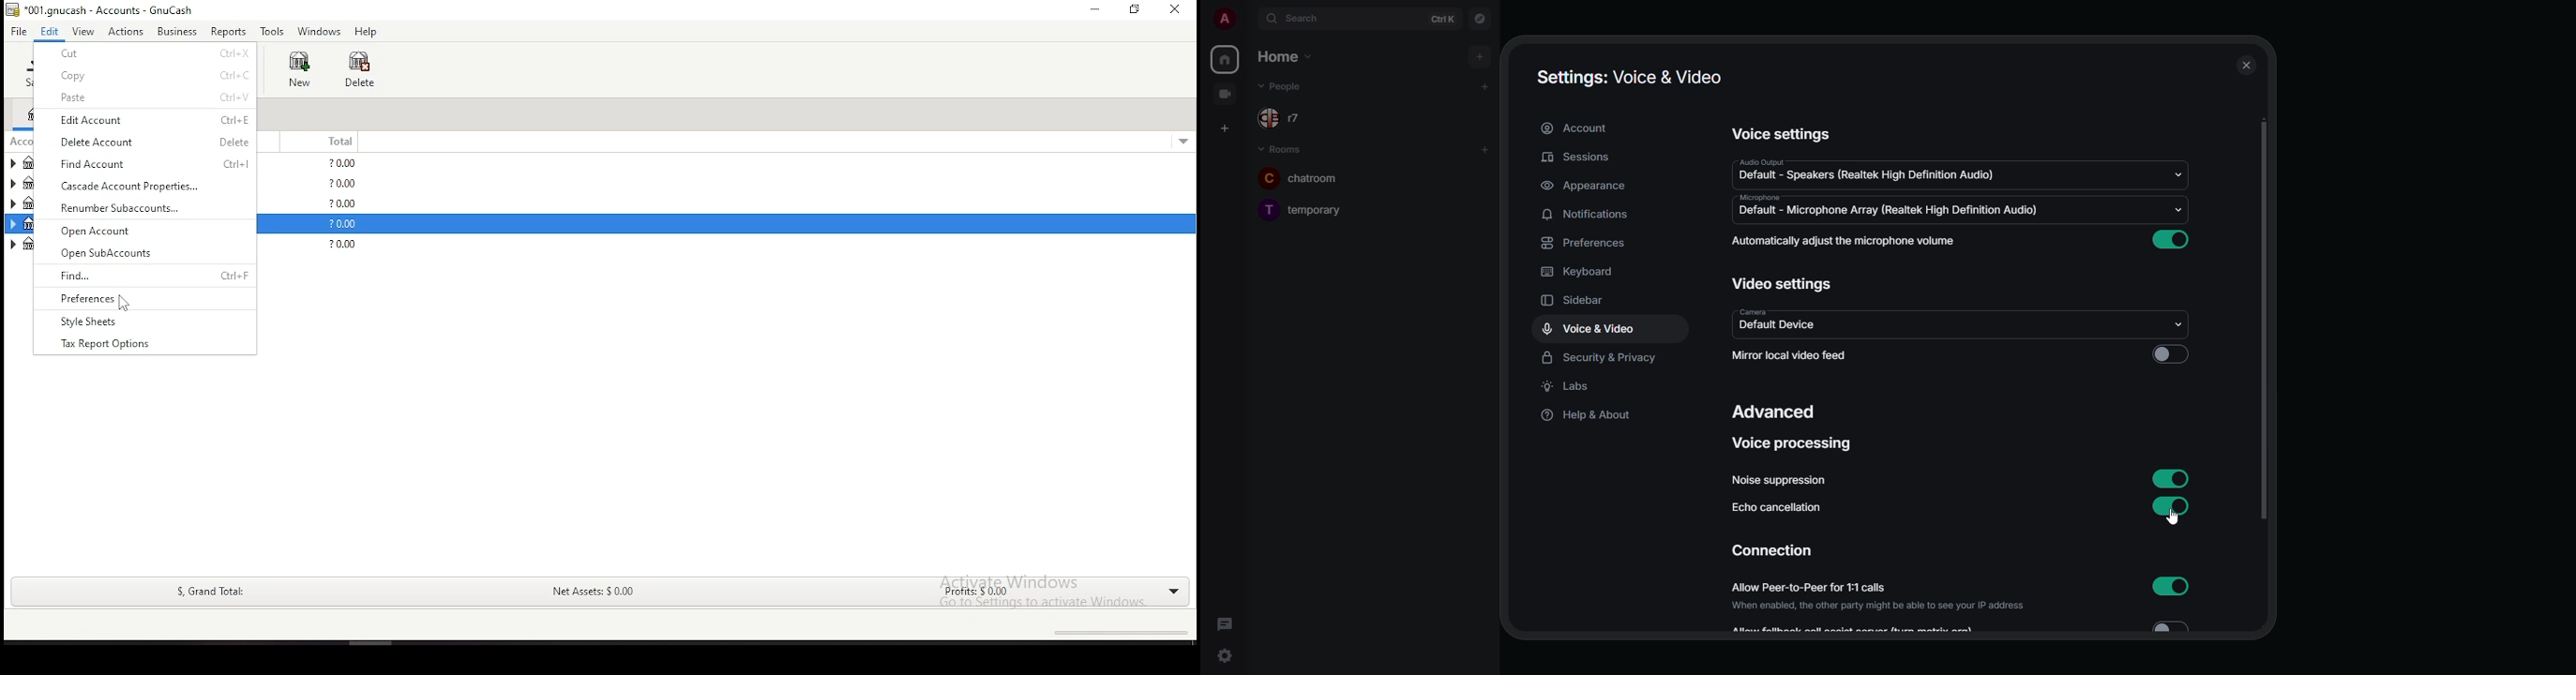  Describe the element at coordinates (143, 230) in the screenshot. I see `open account` at that location.